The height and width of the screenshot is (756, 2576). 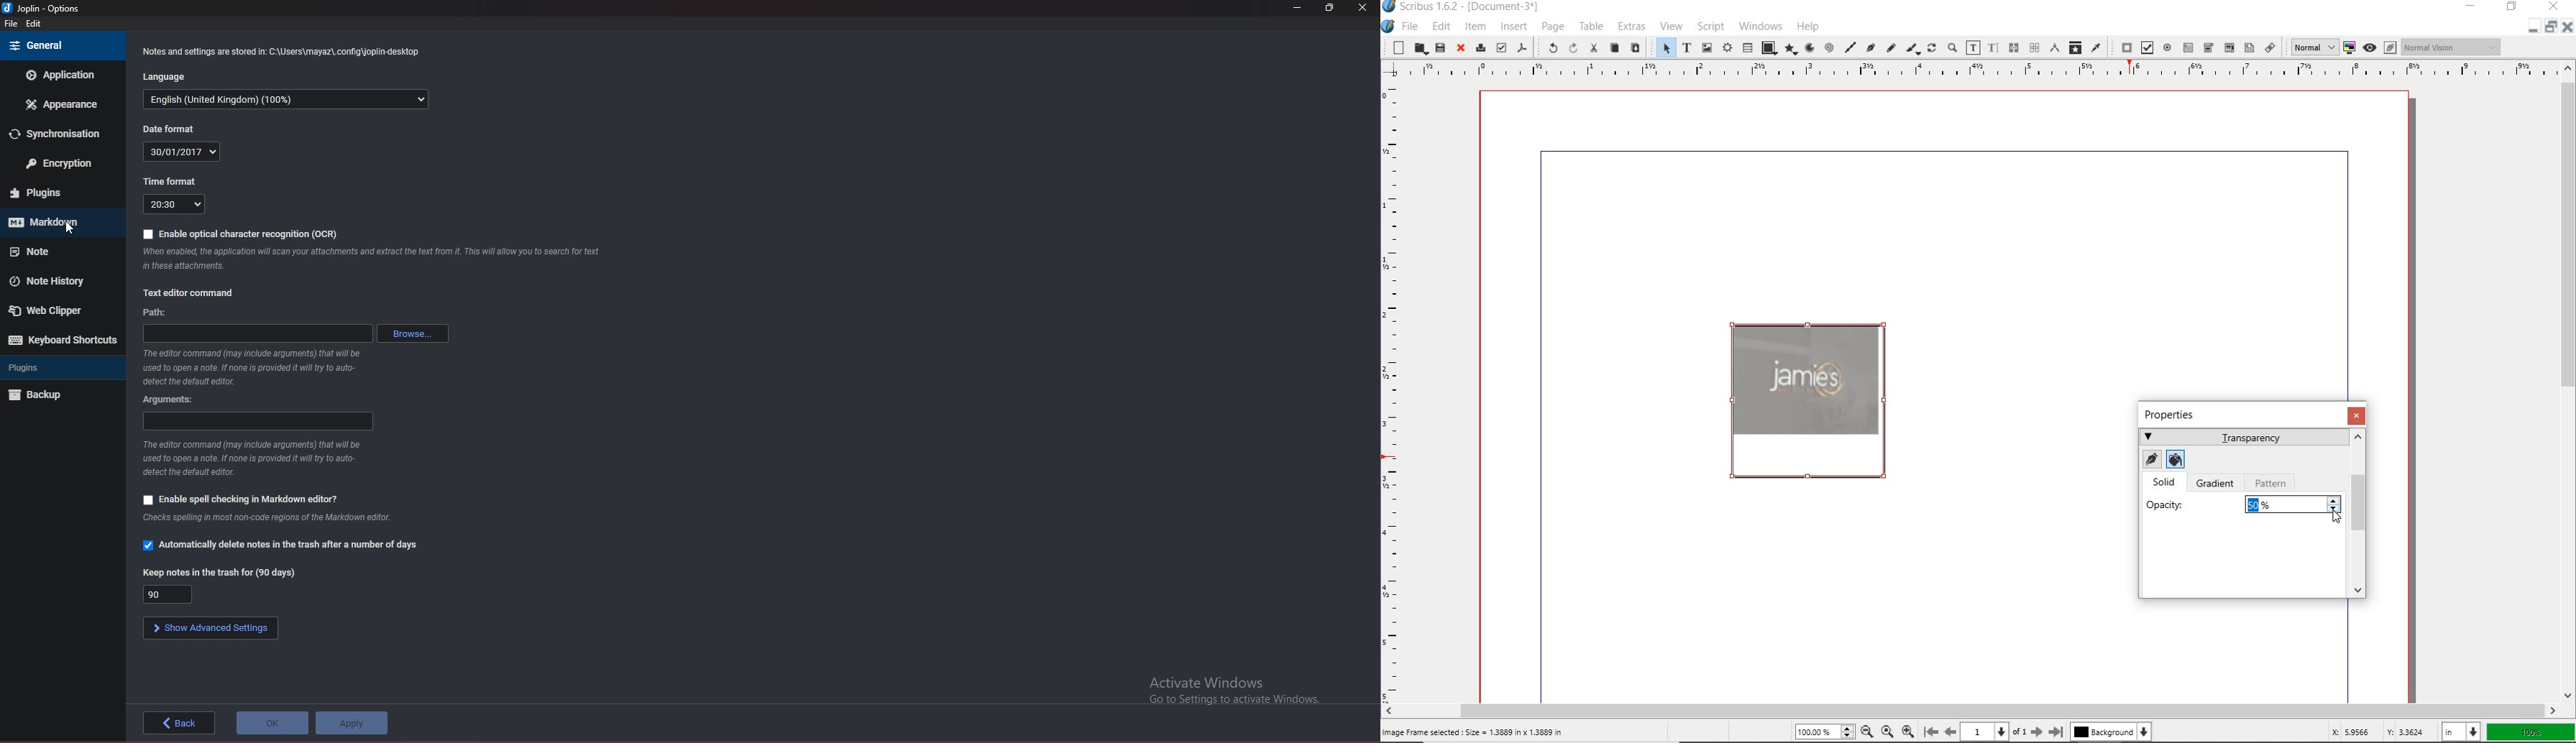 What do you see at coordinates (1912, 48) in the screenshot?
I see `calligraphic line` at bounding box center [1912, 48].